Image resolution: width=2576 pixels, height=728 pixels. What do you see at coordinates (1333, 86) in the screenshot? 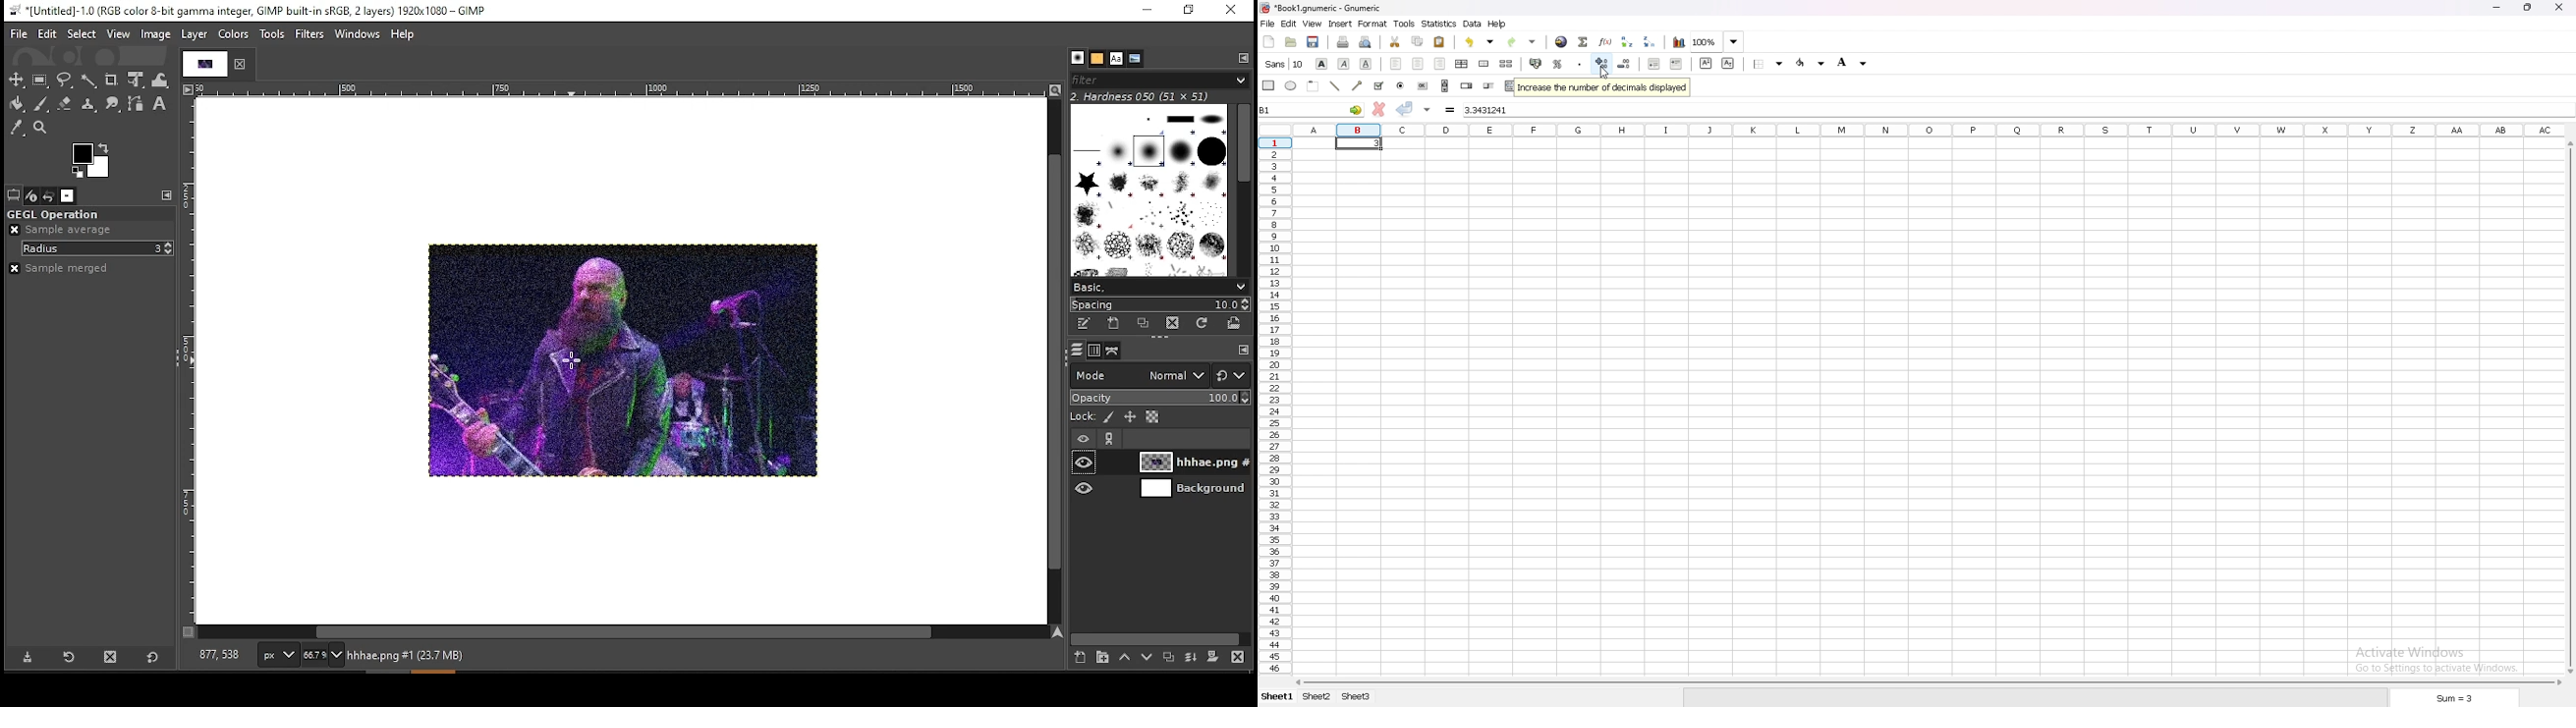
I see `line` at bounding box center [1333, 86].